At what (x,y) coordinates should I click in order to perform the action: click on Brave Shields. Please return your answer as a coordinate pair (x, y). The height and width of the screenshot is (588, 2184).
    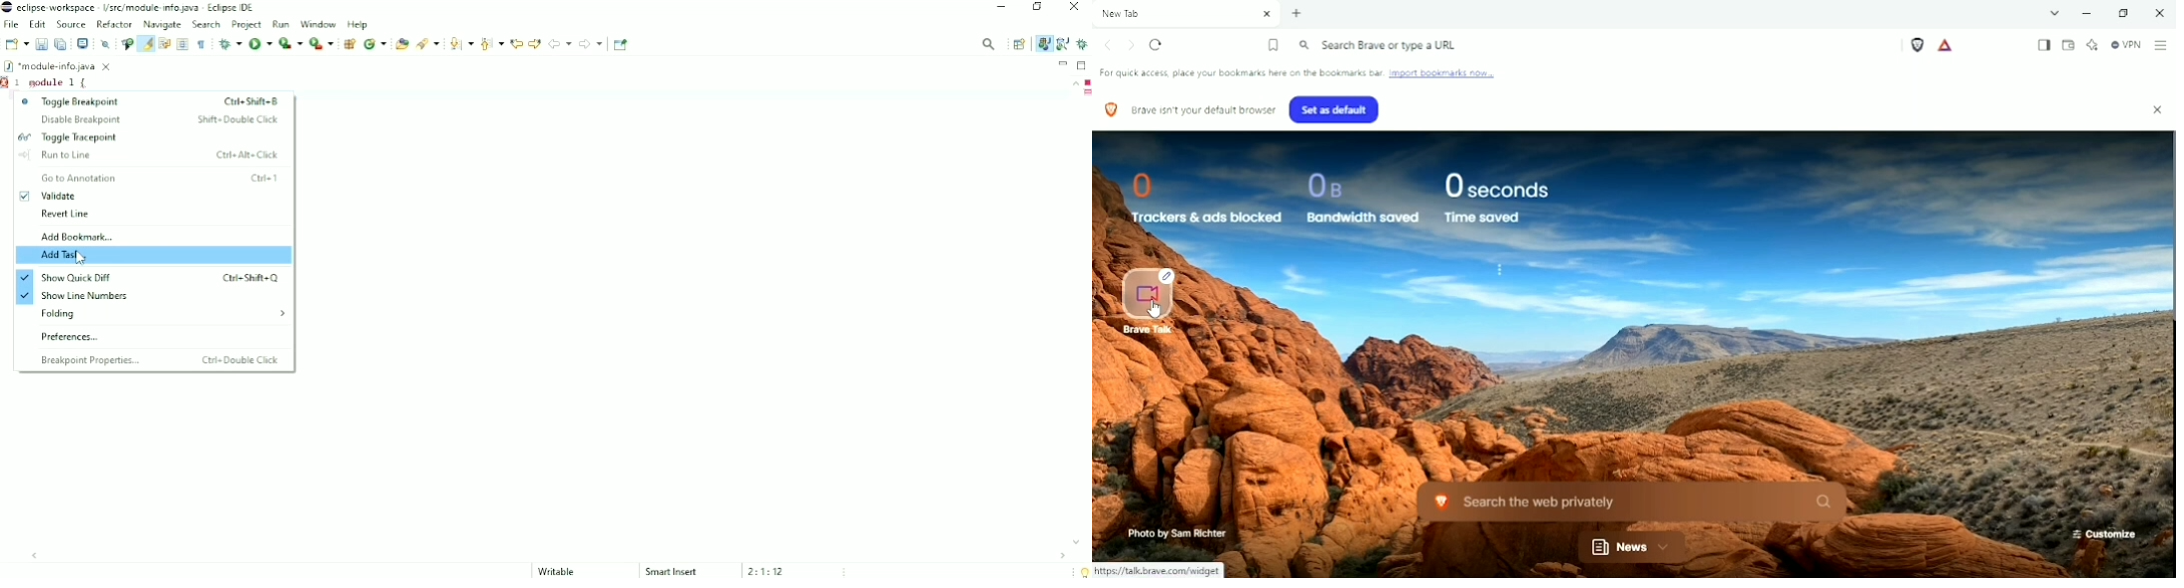
    Looking at the image, I should click on (1918, 45).